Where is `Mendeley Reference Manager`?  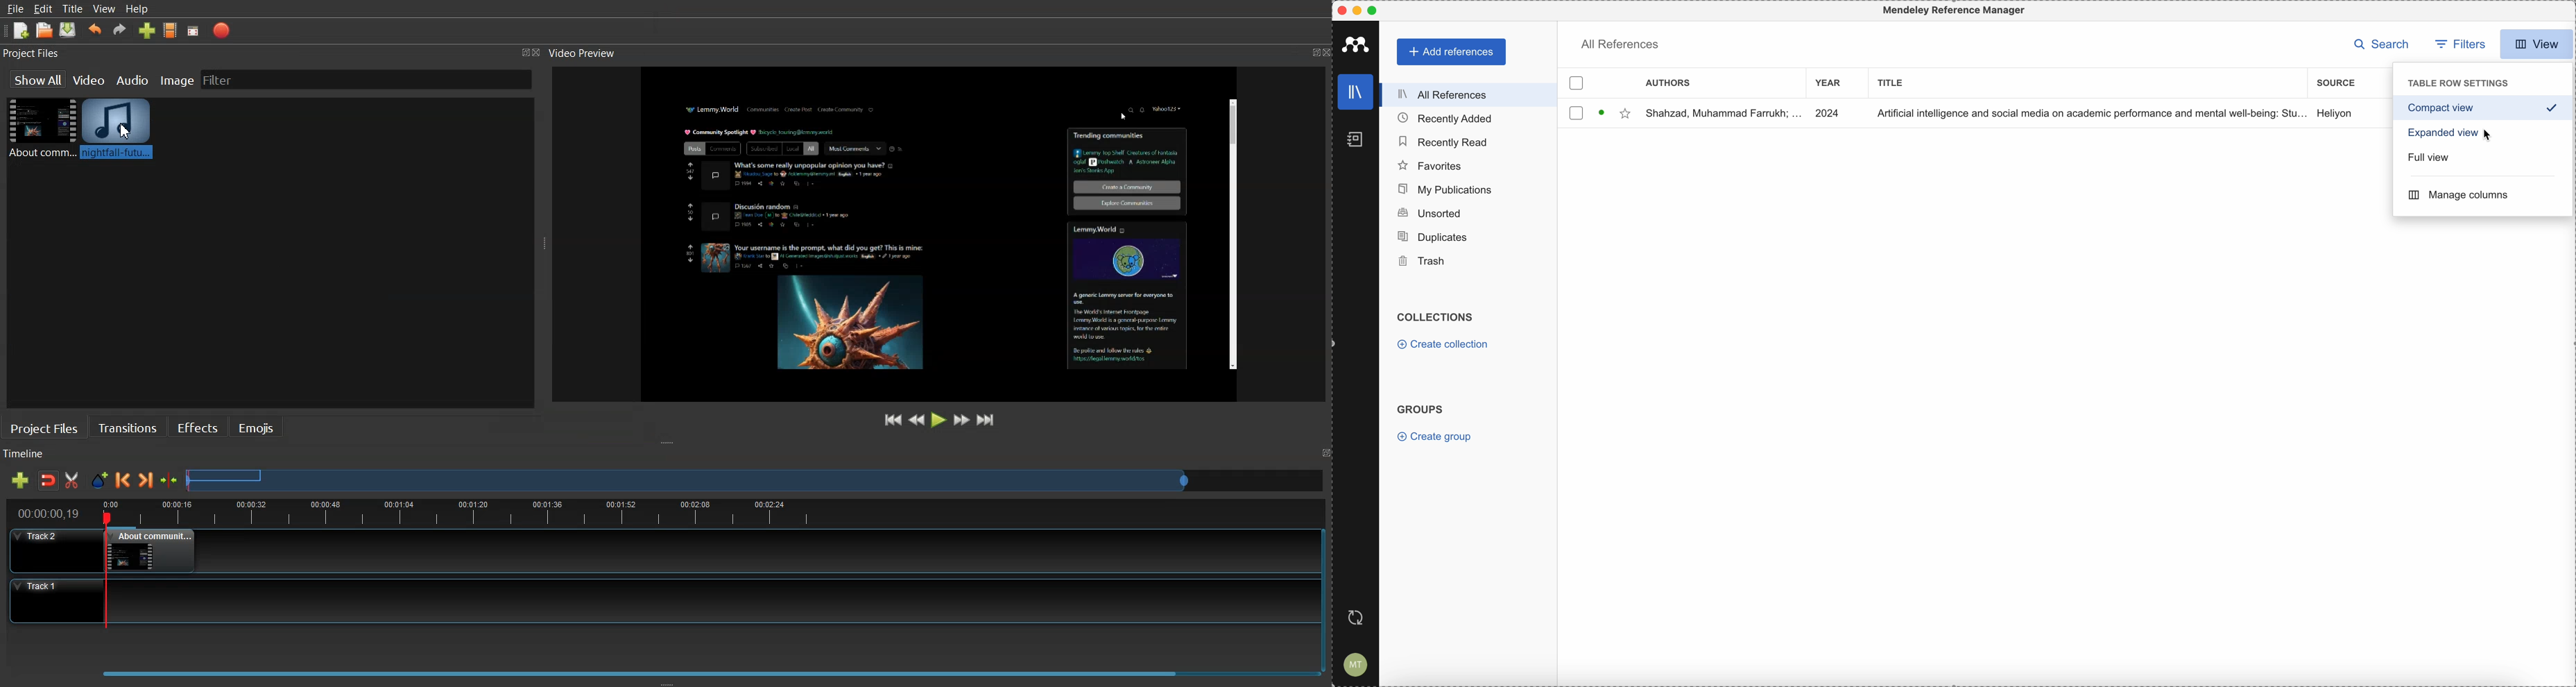
Mendeley Reference Manager is located at coordinates (1951, 10).